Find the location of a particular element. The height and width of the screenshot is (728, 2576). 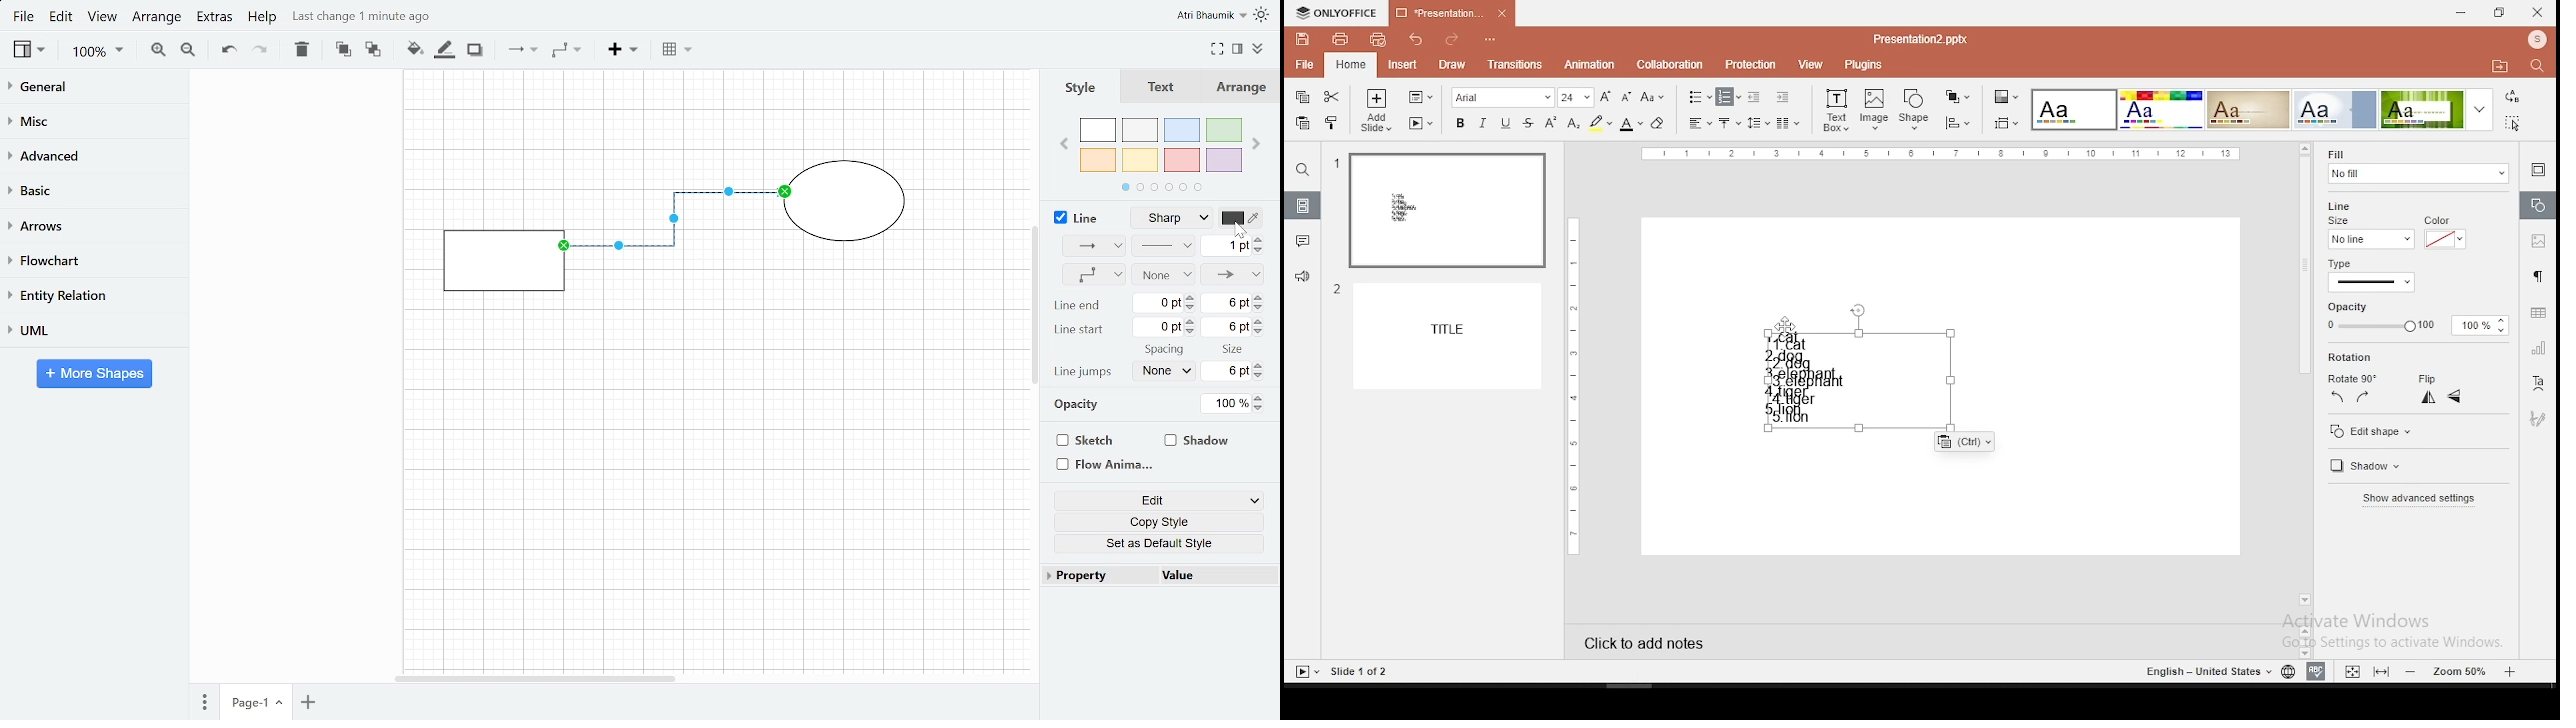

Current line width is located at coordinates (1226, 247).